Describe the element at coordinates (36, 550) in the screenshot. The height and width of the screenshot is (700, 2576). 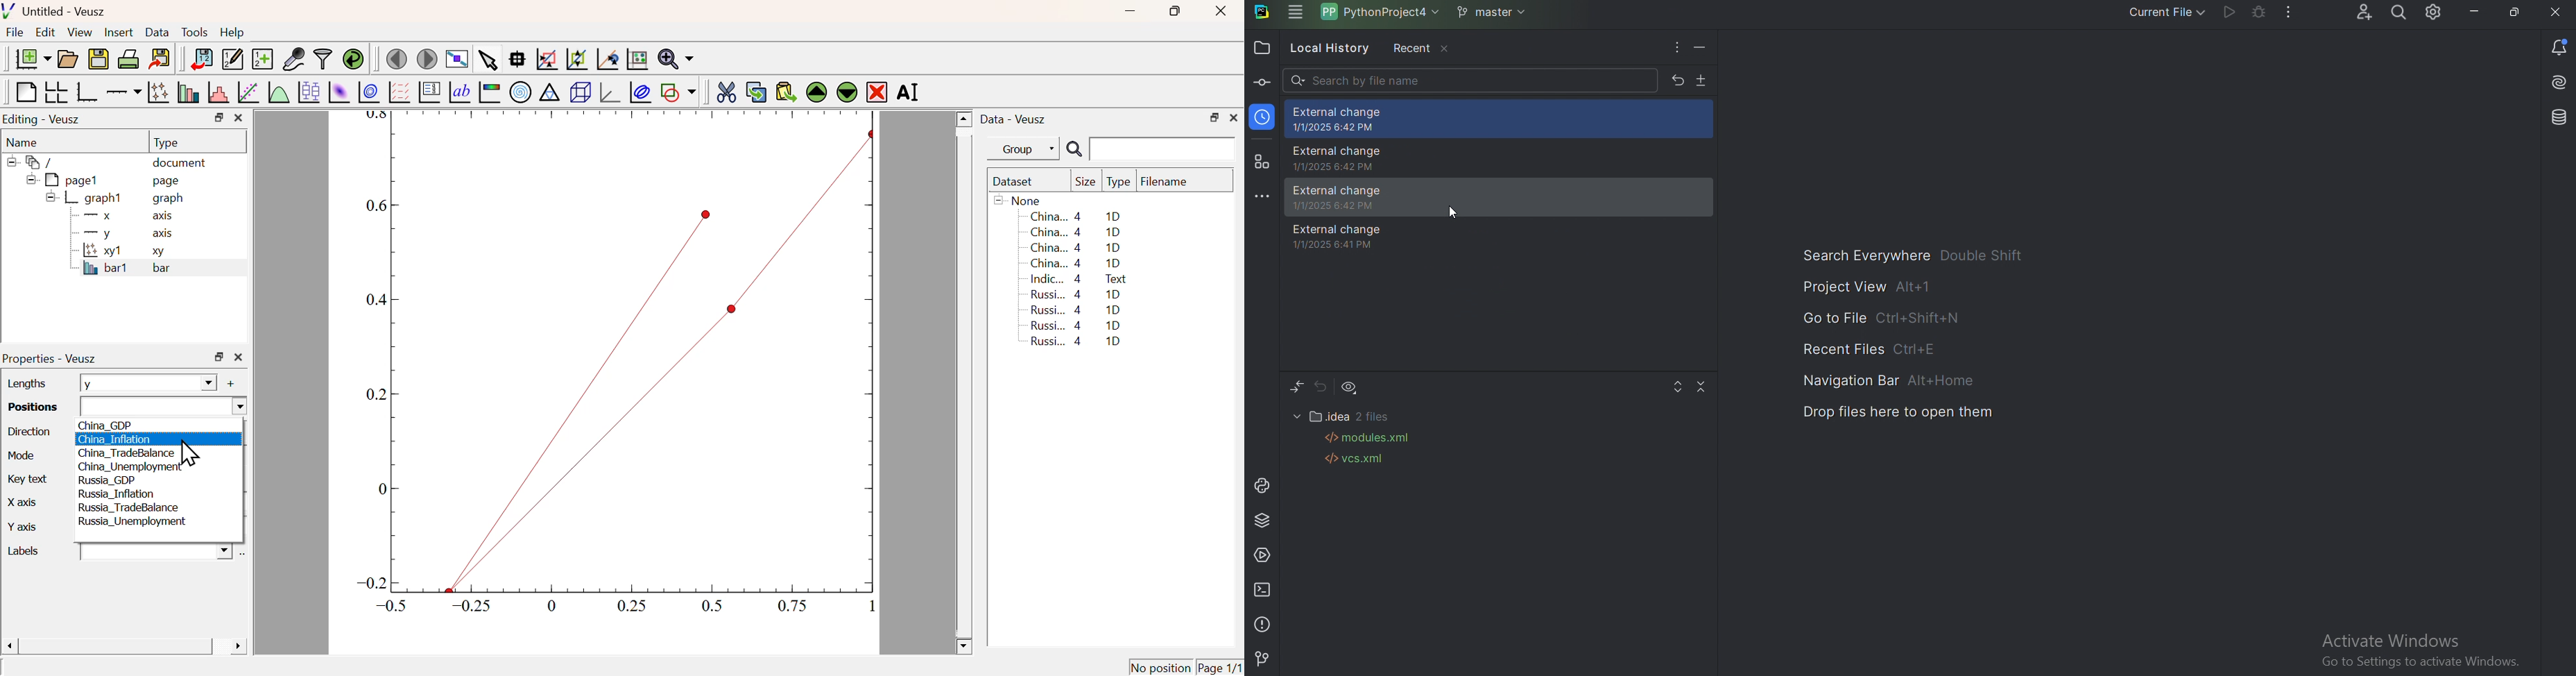
I see `Labels` at that location.